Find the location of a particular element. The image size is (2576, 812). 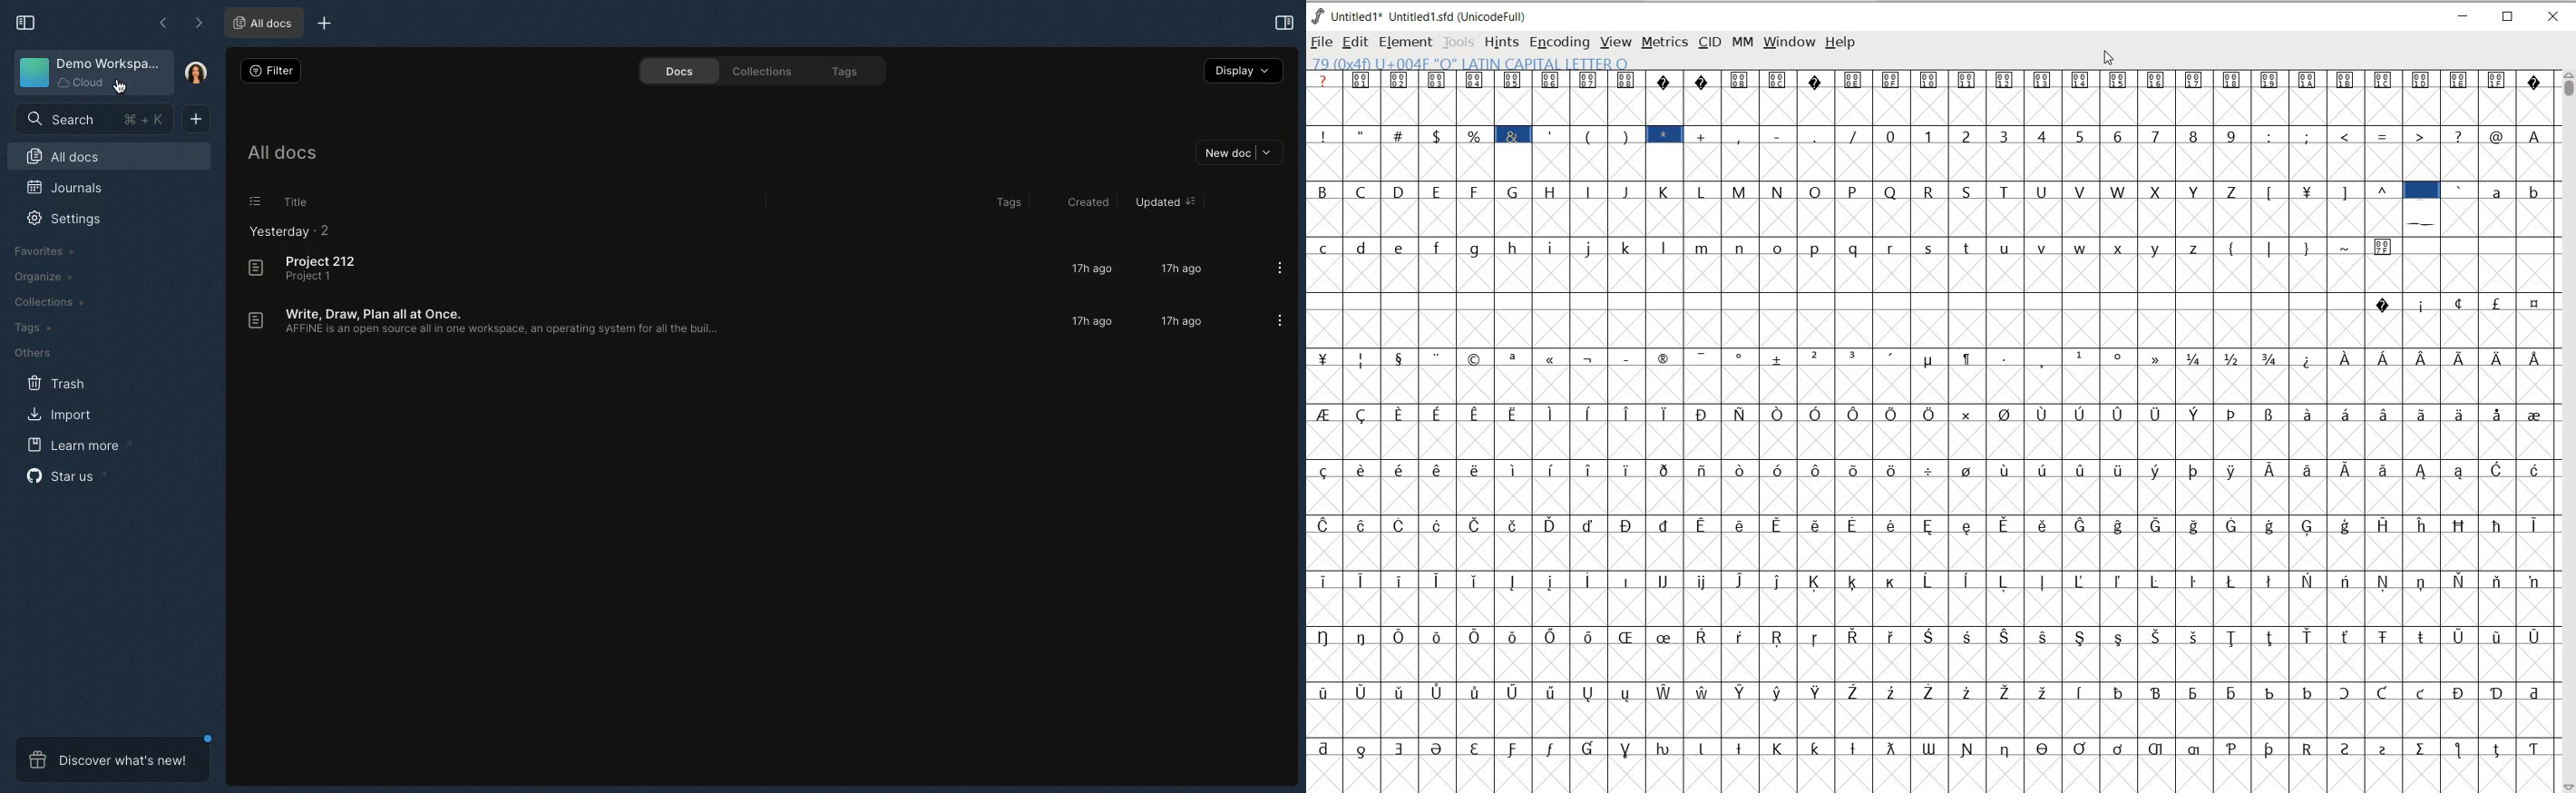

New tab is located at coordinates (333, 22).